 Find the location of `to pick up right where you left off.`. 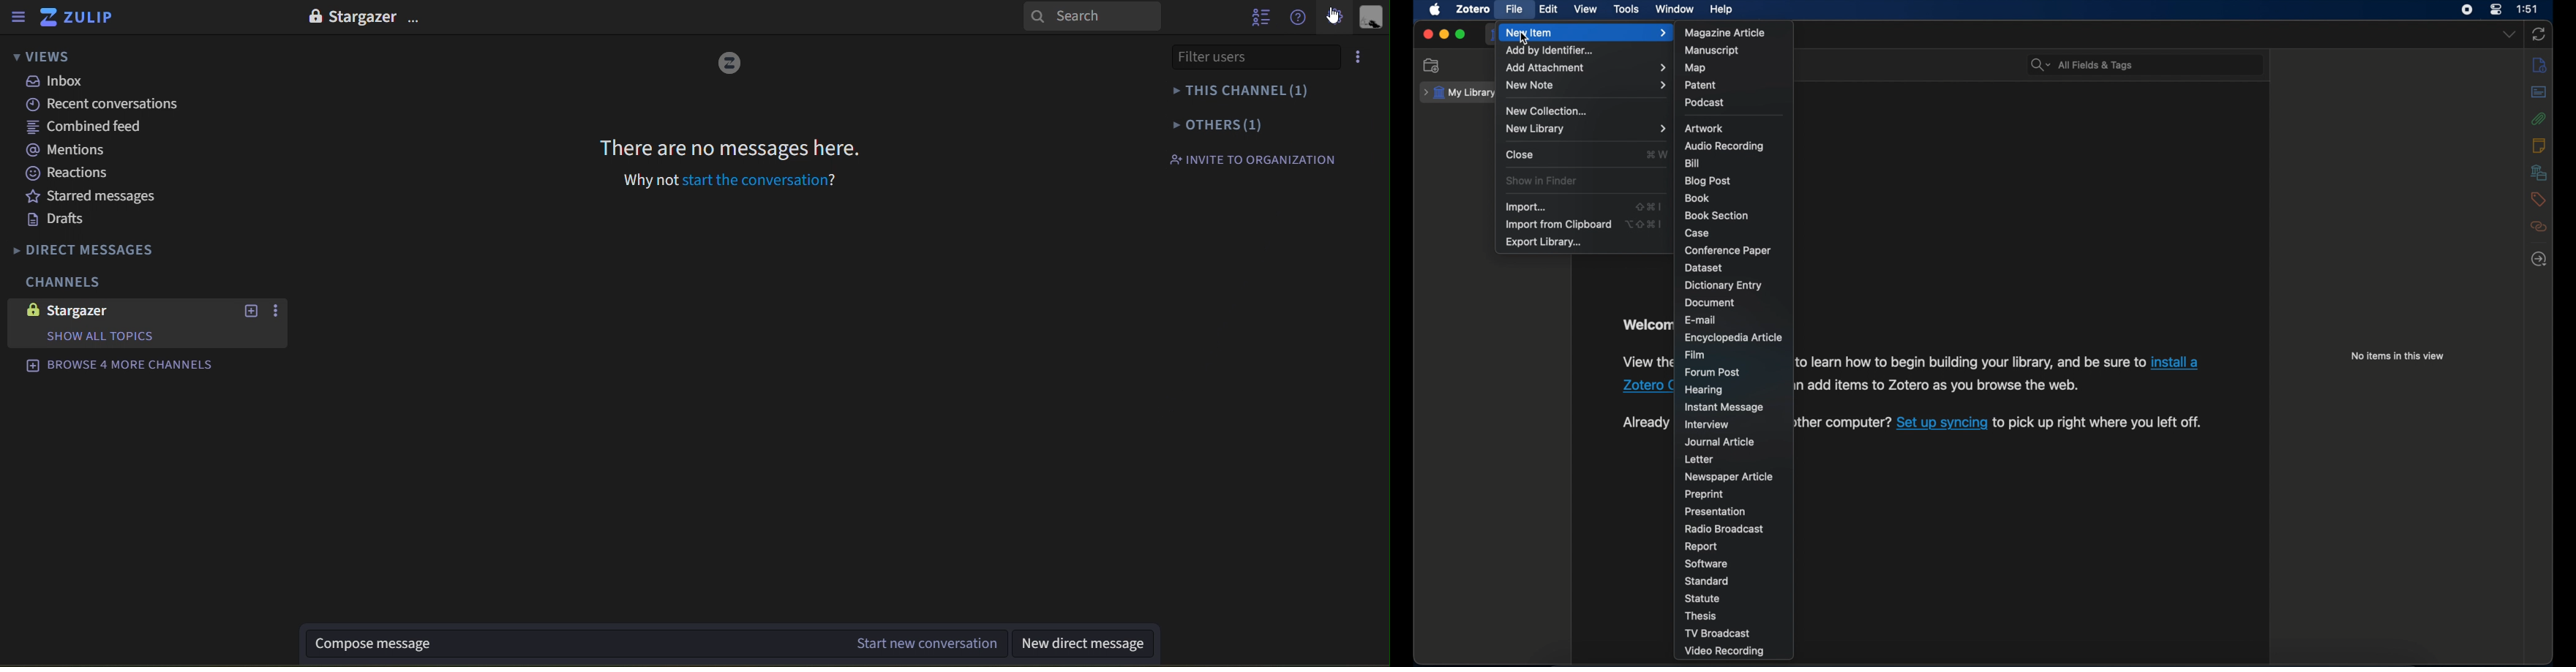

to pick up right where you left off. is located at coordinates (2100, 423).